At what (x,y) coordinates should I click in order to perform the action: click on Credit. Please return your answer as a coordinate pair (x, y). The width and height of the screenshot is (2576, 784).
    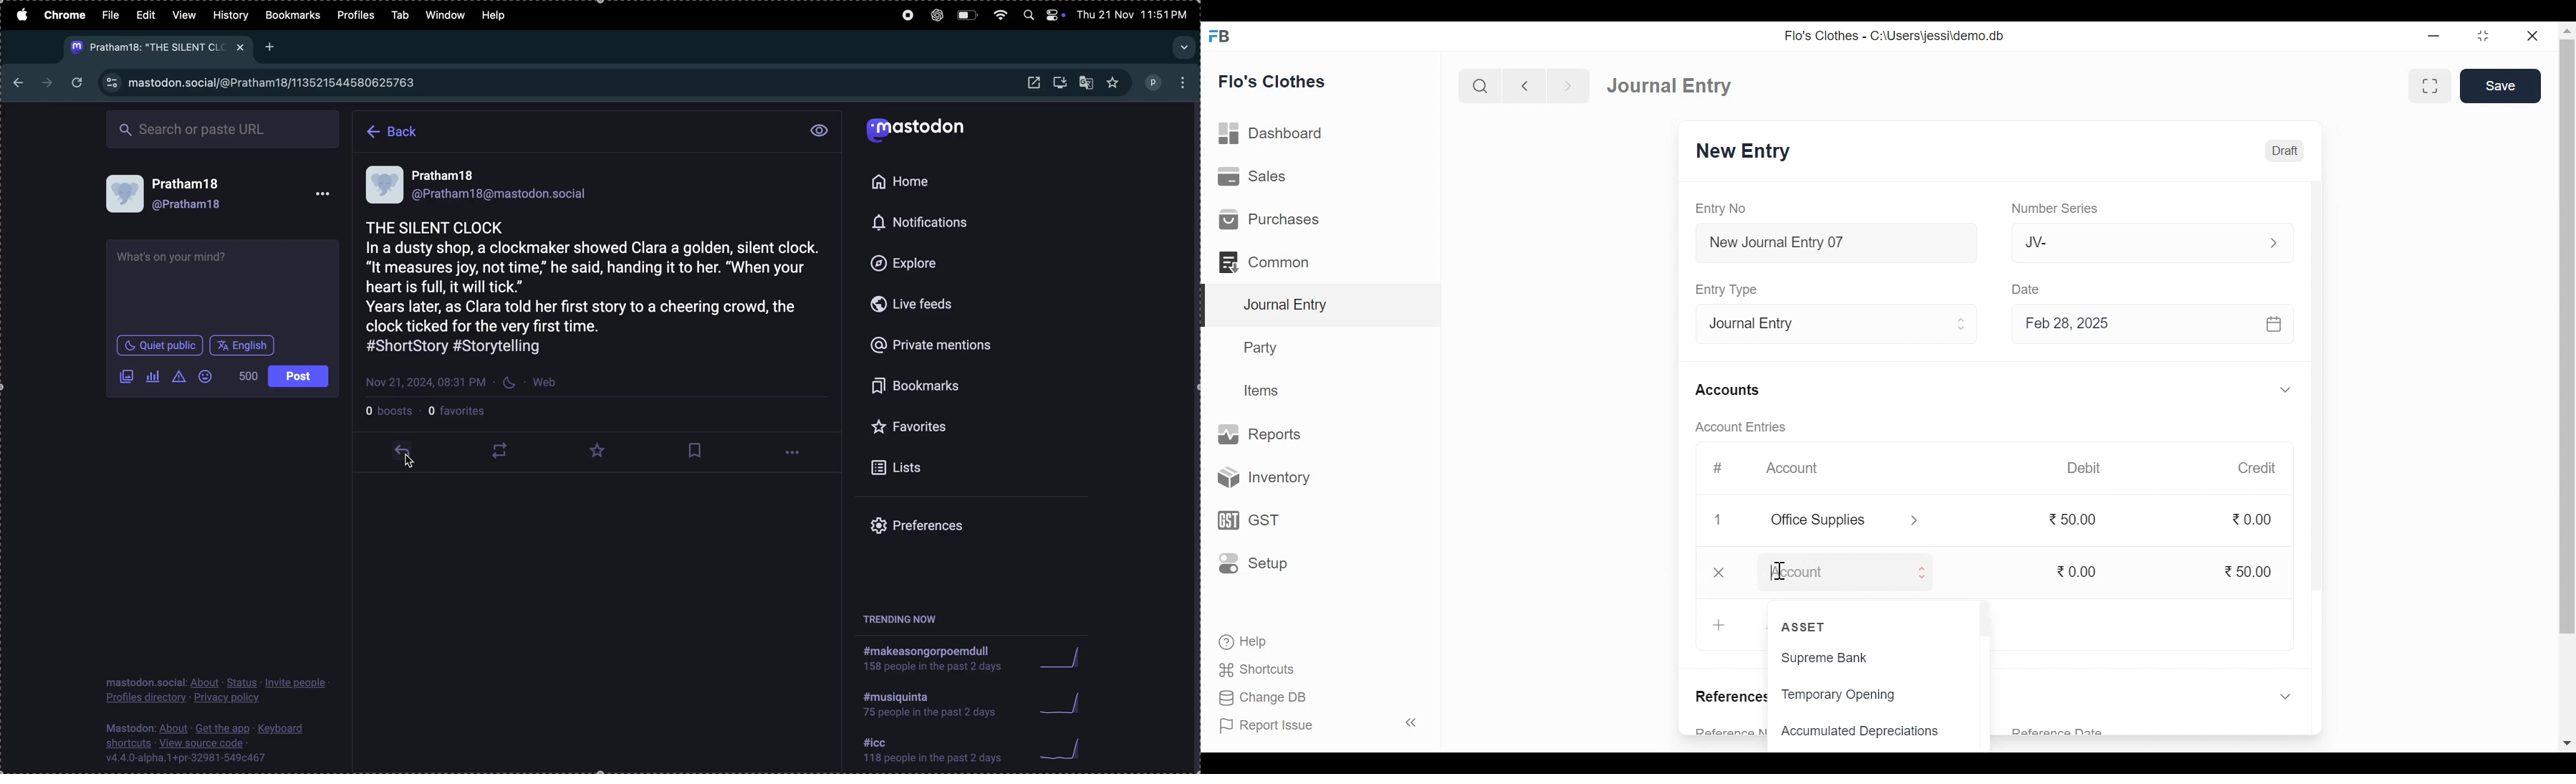
    Looking at the image, I should click on (2263, 469).